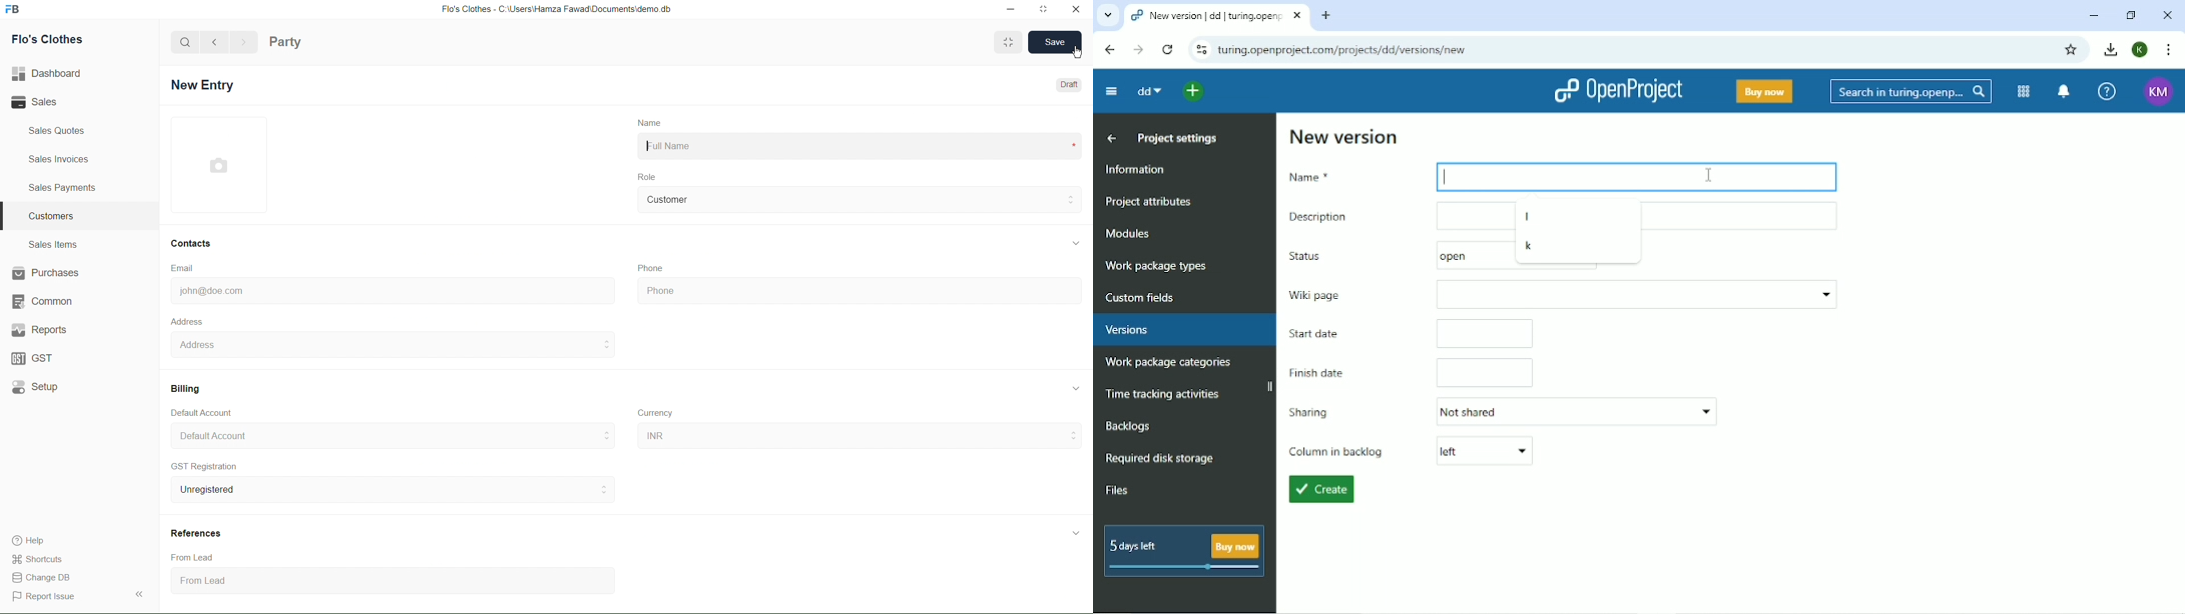  I want to click on Role, so click(653, 174).